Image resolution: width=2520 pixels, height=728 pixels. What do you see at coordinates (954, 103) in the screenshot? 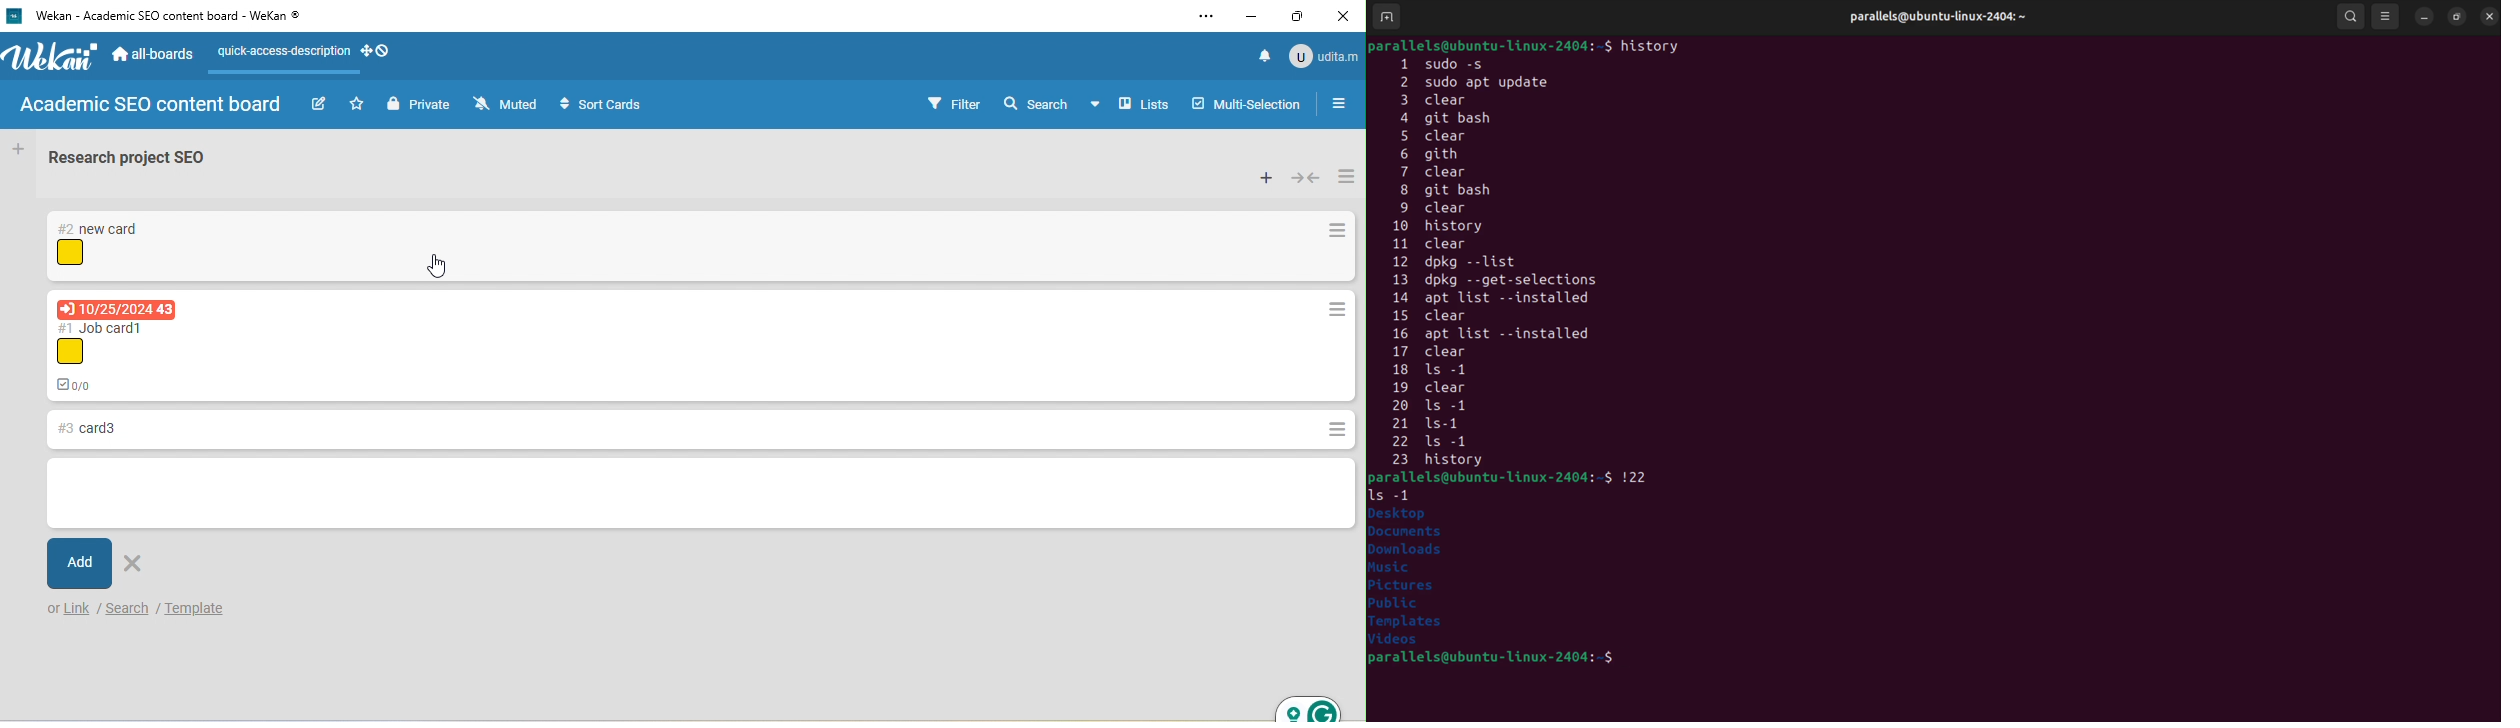
I see `filter` at bounding box center [954, 103].